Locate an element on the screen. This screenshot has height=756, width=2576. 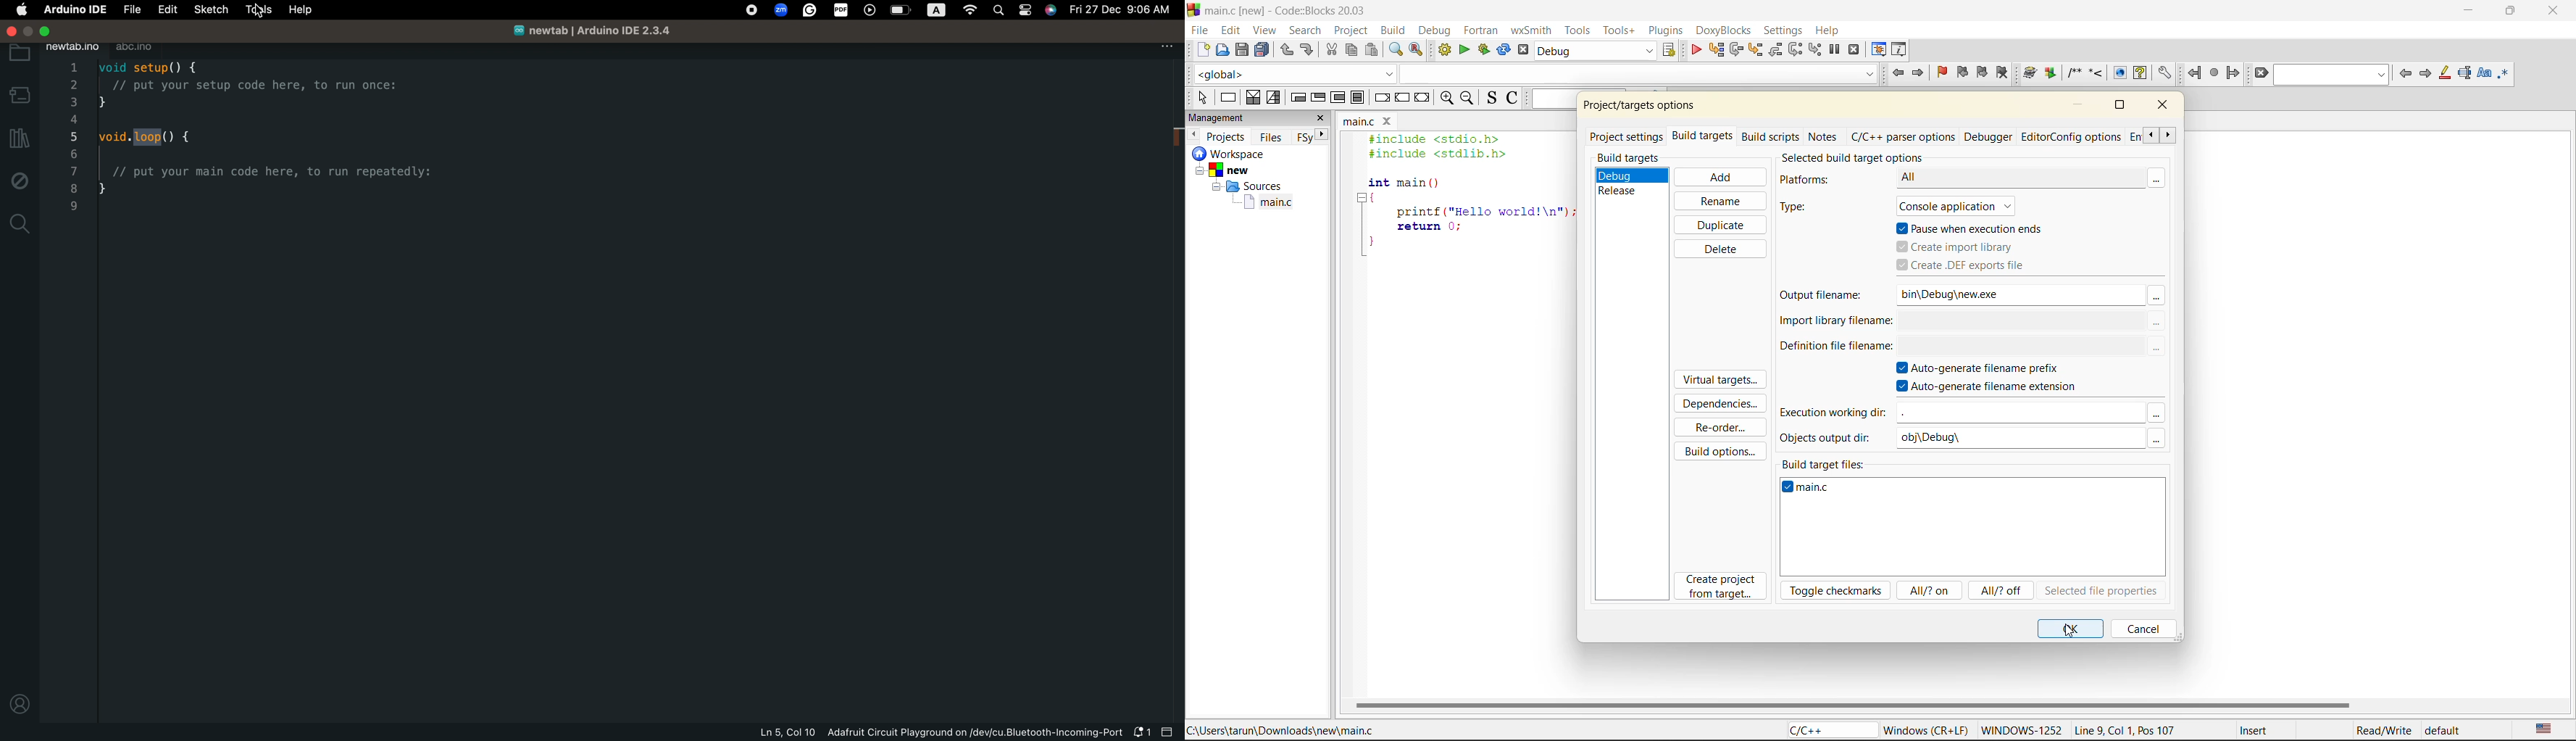
Windows (CR + LF) is located at coordinates (1927, 729).